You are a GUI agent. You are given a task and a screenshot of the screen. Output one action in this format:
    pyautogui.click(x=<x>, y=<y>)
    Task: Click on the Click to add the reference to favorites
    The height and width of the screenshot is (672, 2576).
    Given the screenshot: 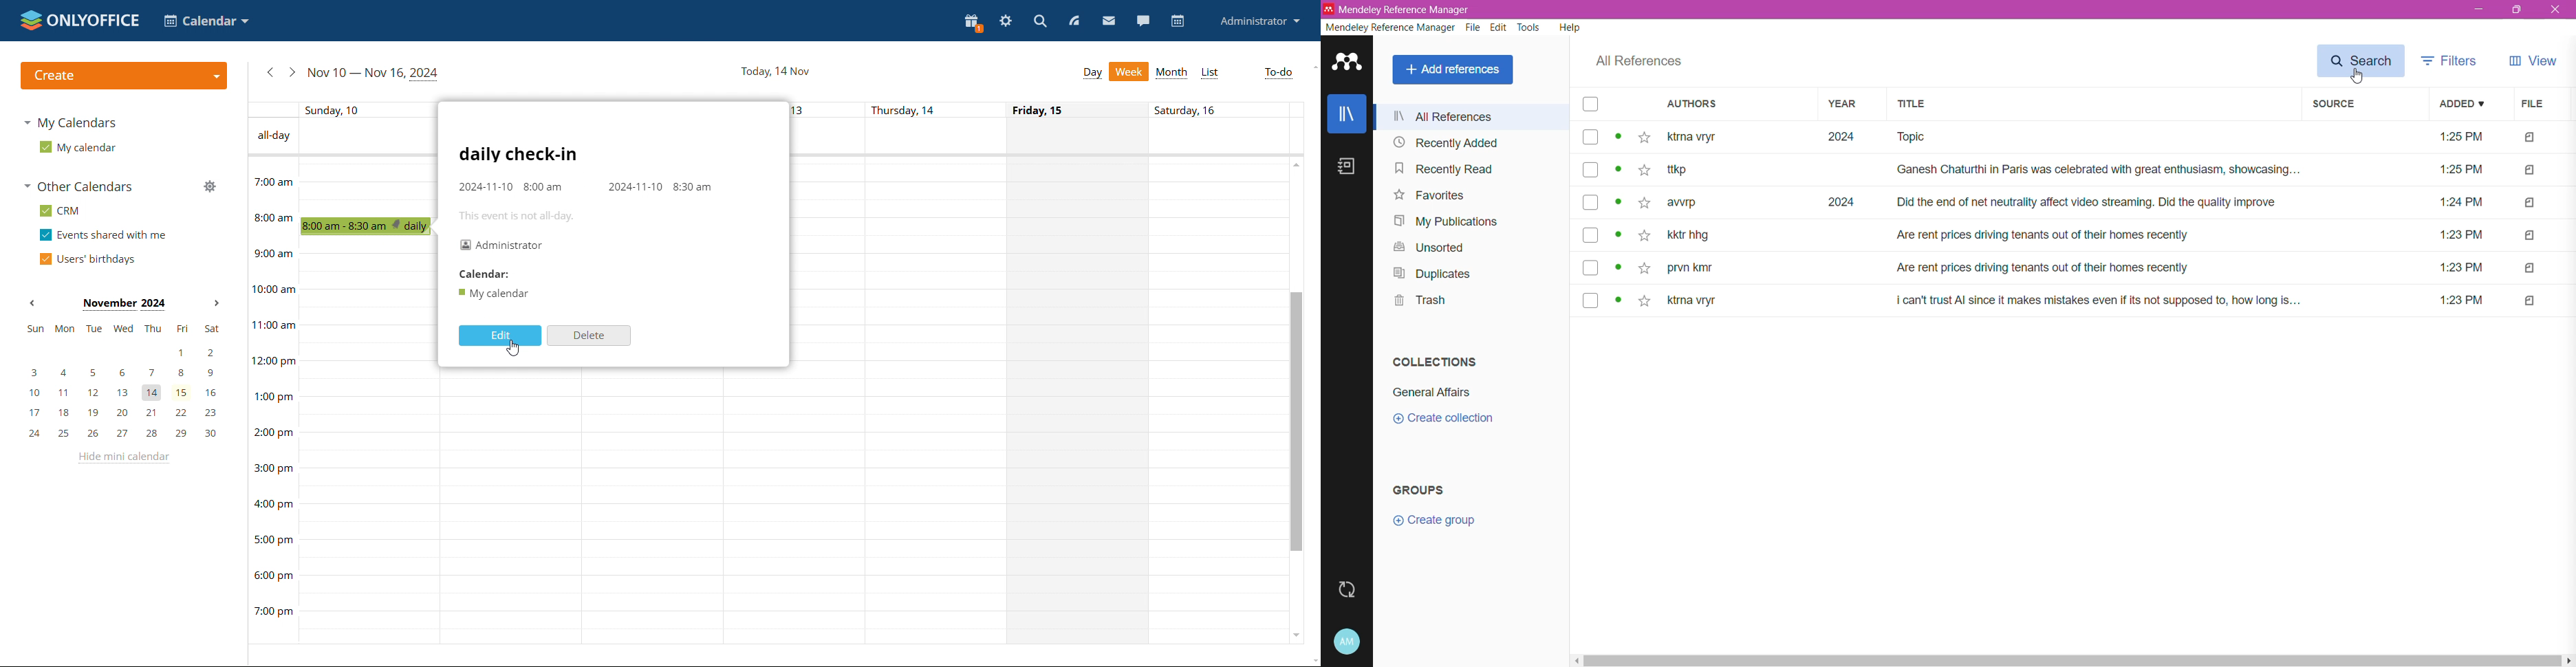 What is the action you would take?
    pyautogui.click(x=1644, y=139)
    